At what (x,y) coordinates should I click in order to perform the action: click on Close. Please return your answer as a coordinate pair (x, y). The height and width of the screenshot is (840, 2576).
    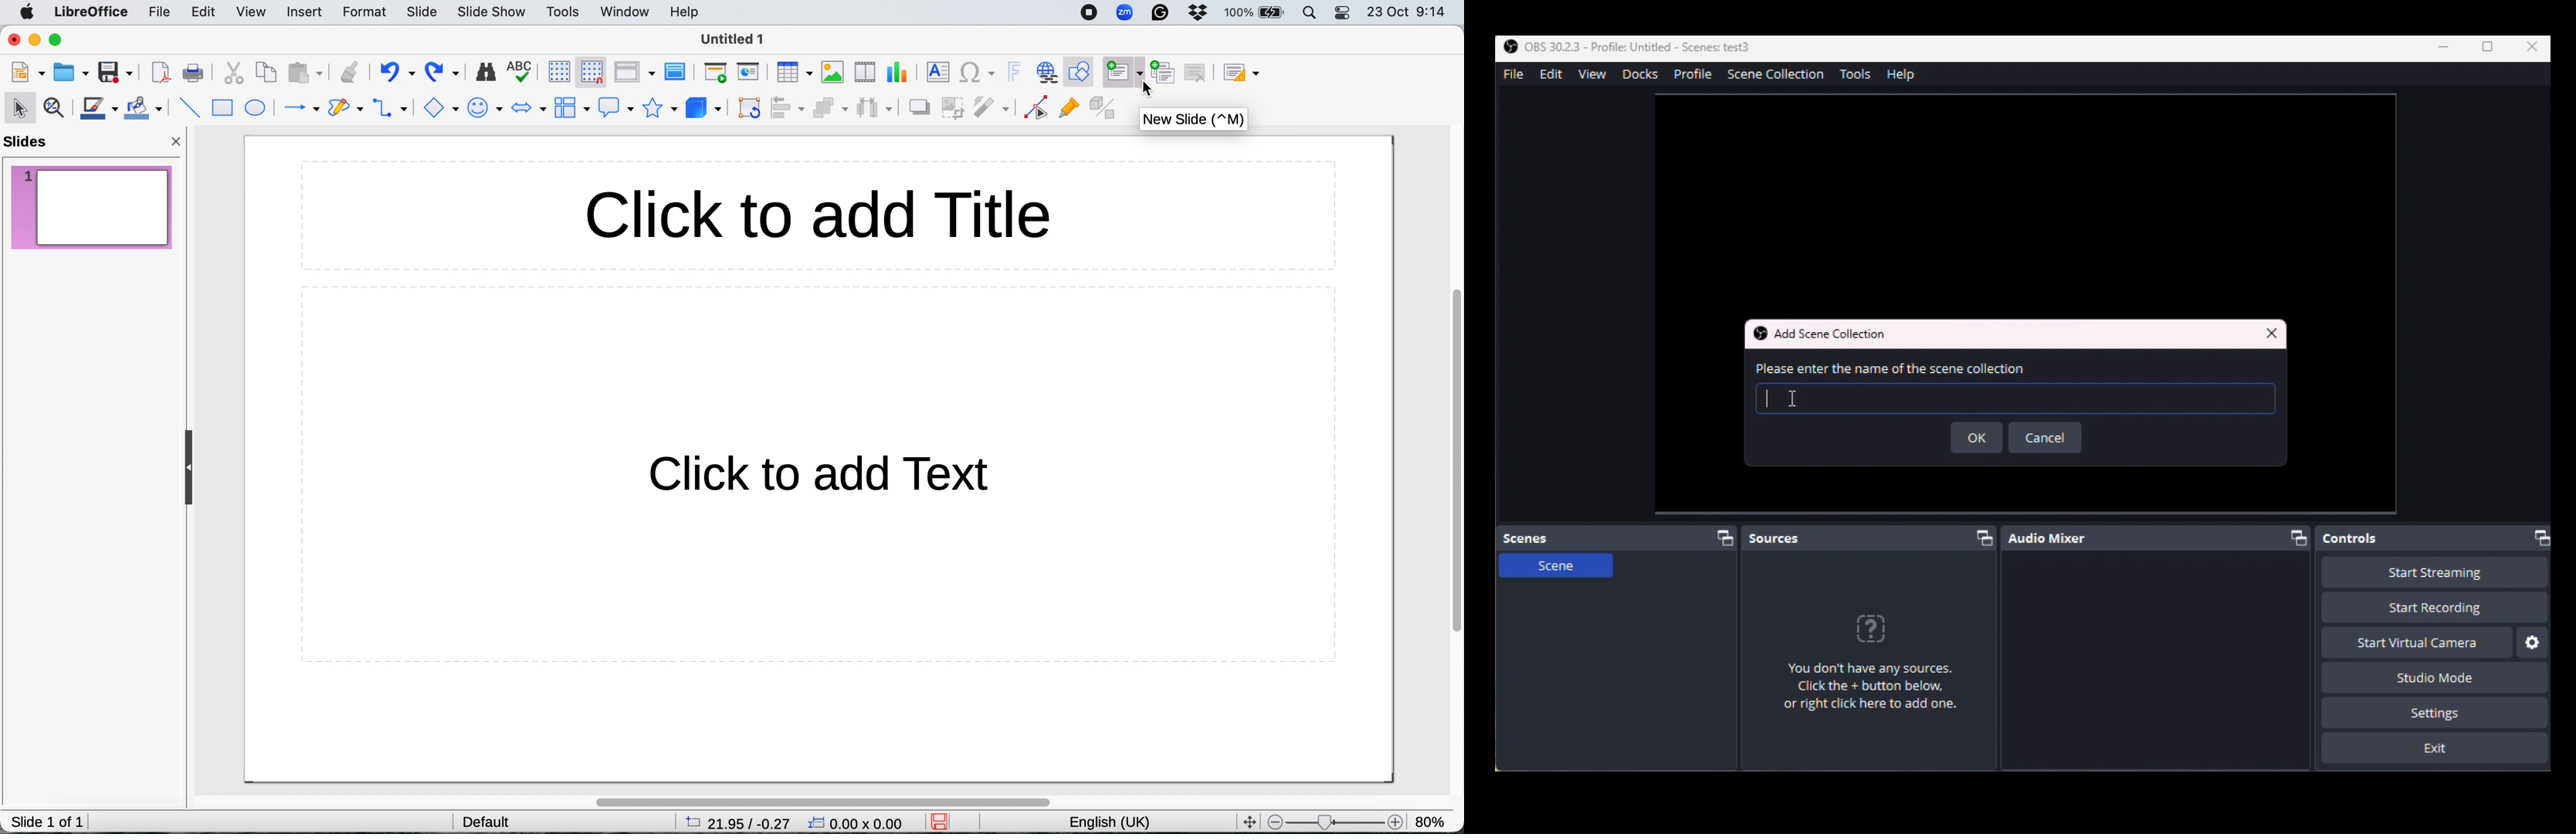
    Looking at the image, I should click on (2272, 331).